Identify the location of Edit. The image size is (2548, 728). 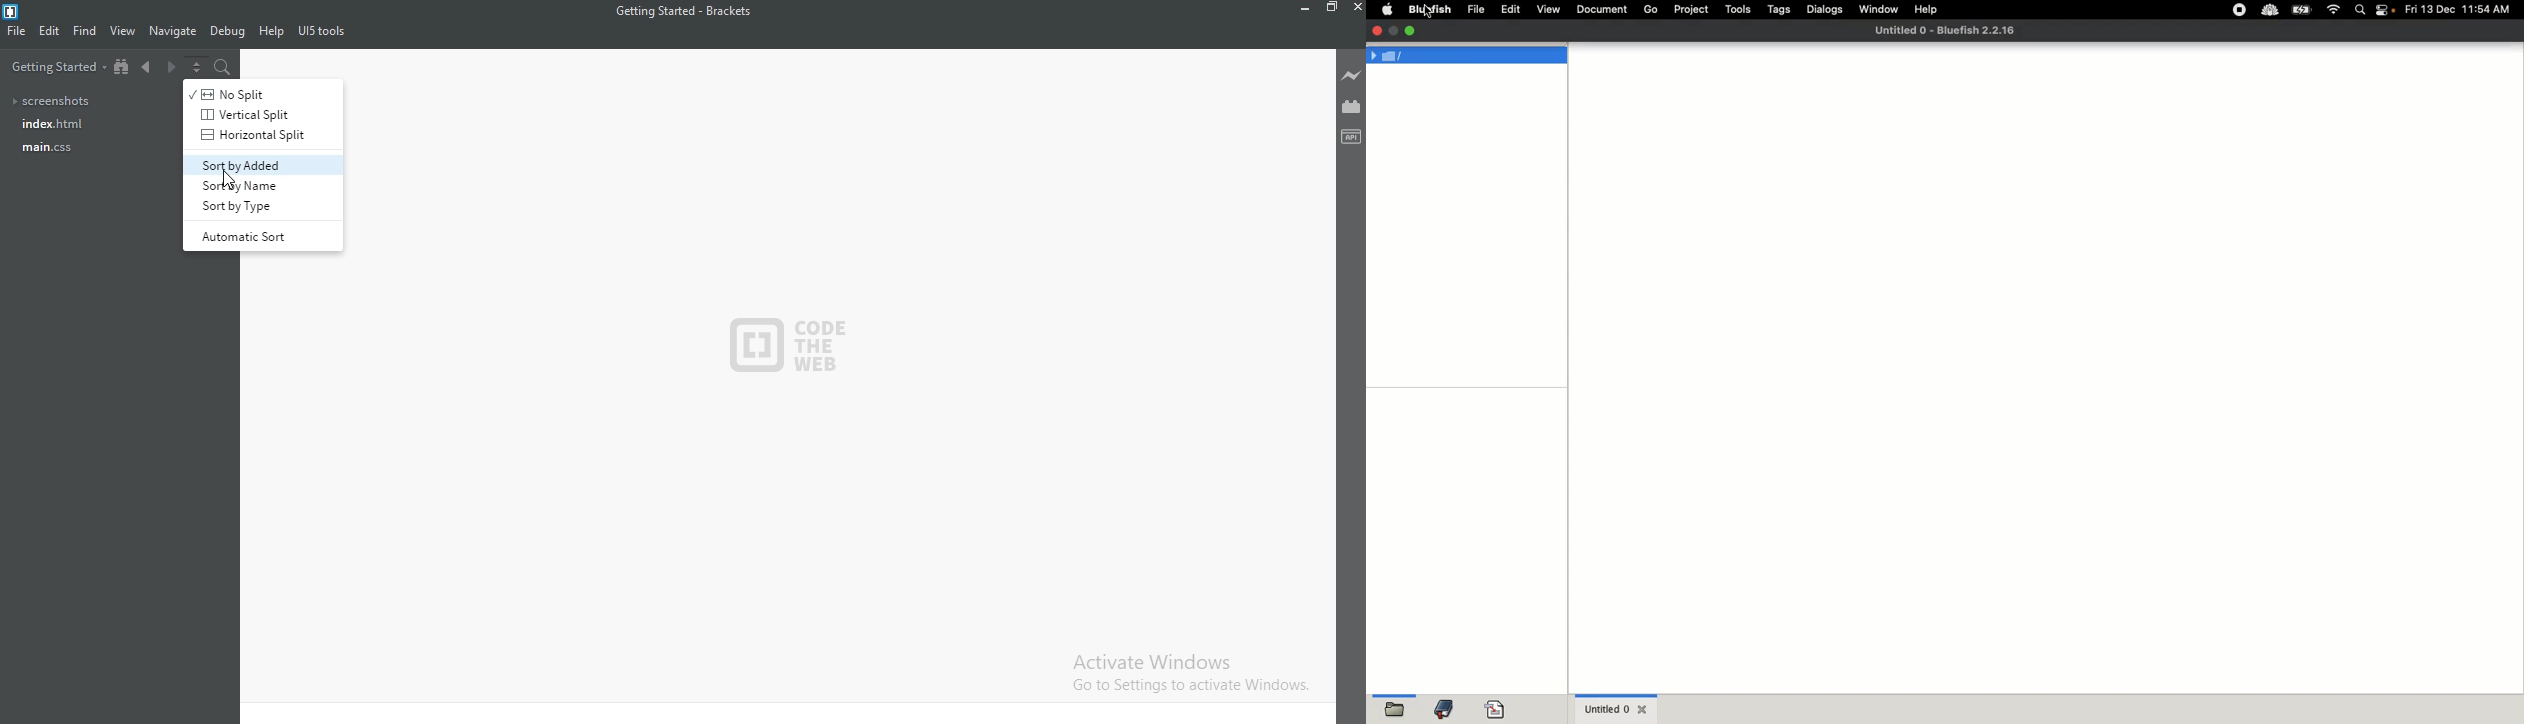
(50, 33).